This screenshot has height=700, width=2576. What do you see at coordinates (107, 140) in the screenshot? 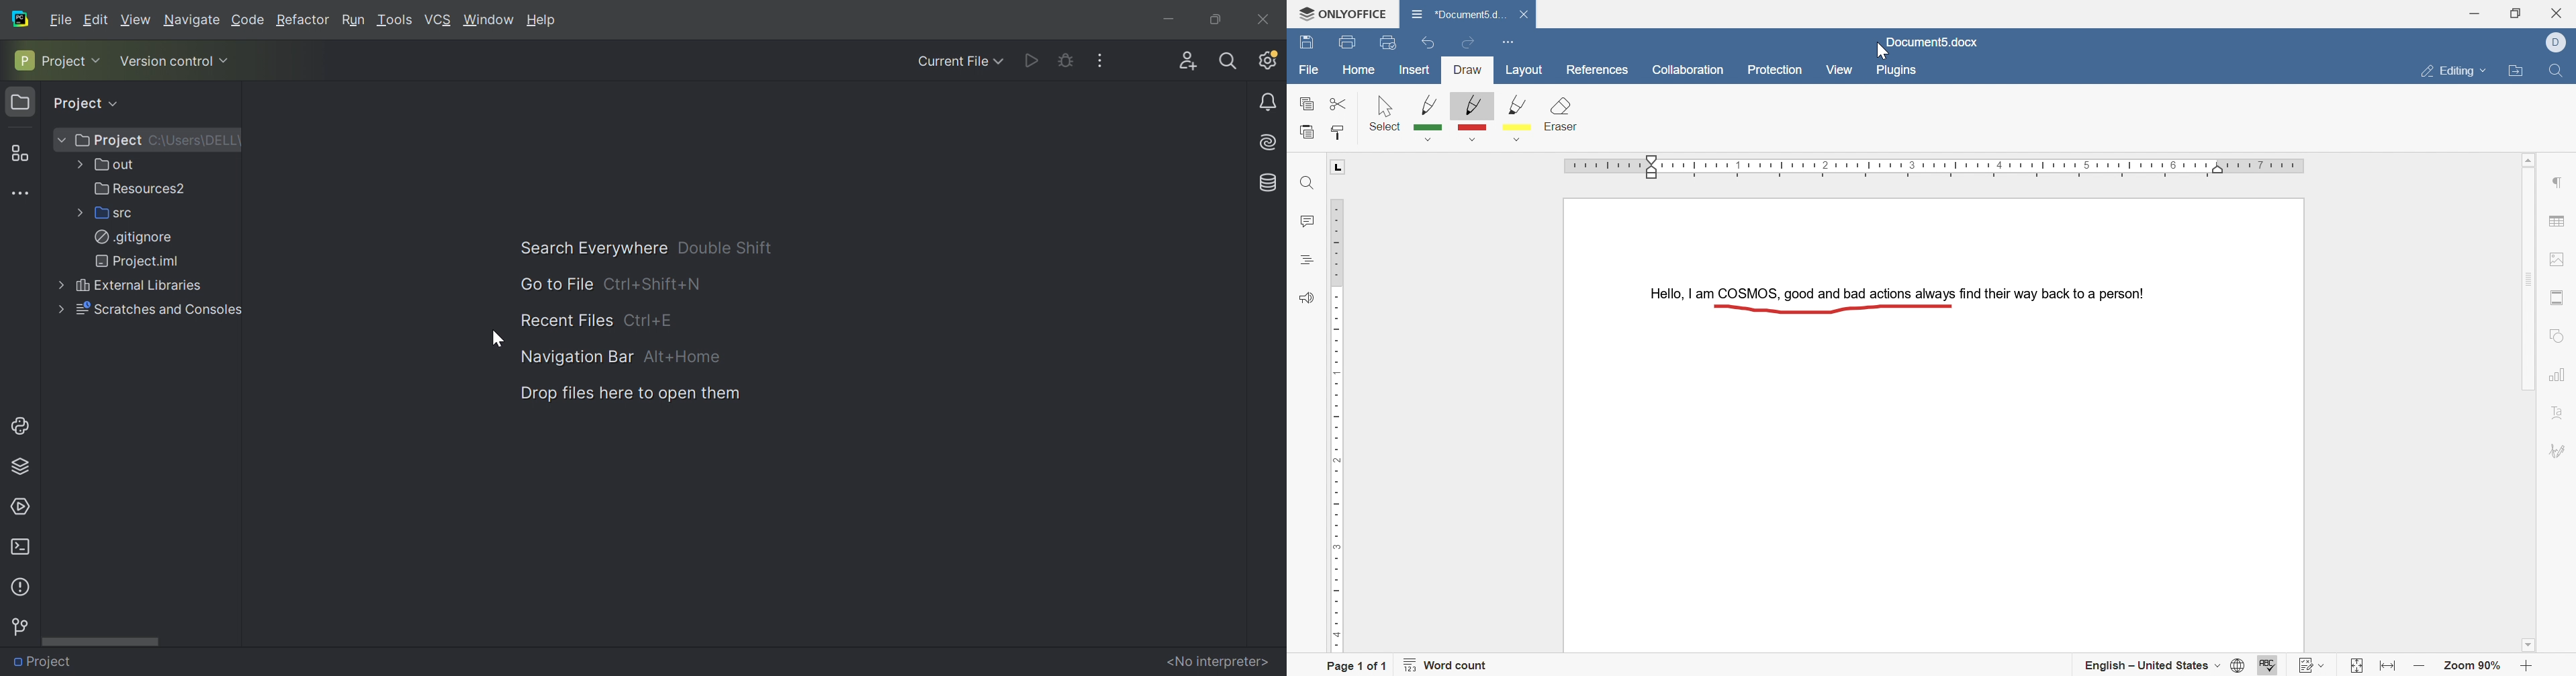
I see `Project` at bounding box center [107, 140].